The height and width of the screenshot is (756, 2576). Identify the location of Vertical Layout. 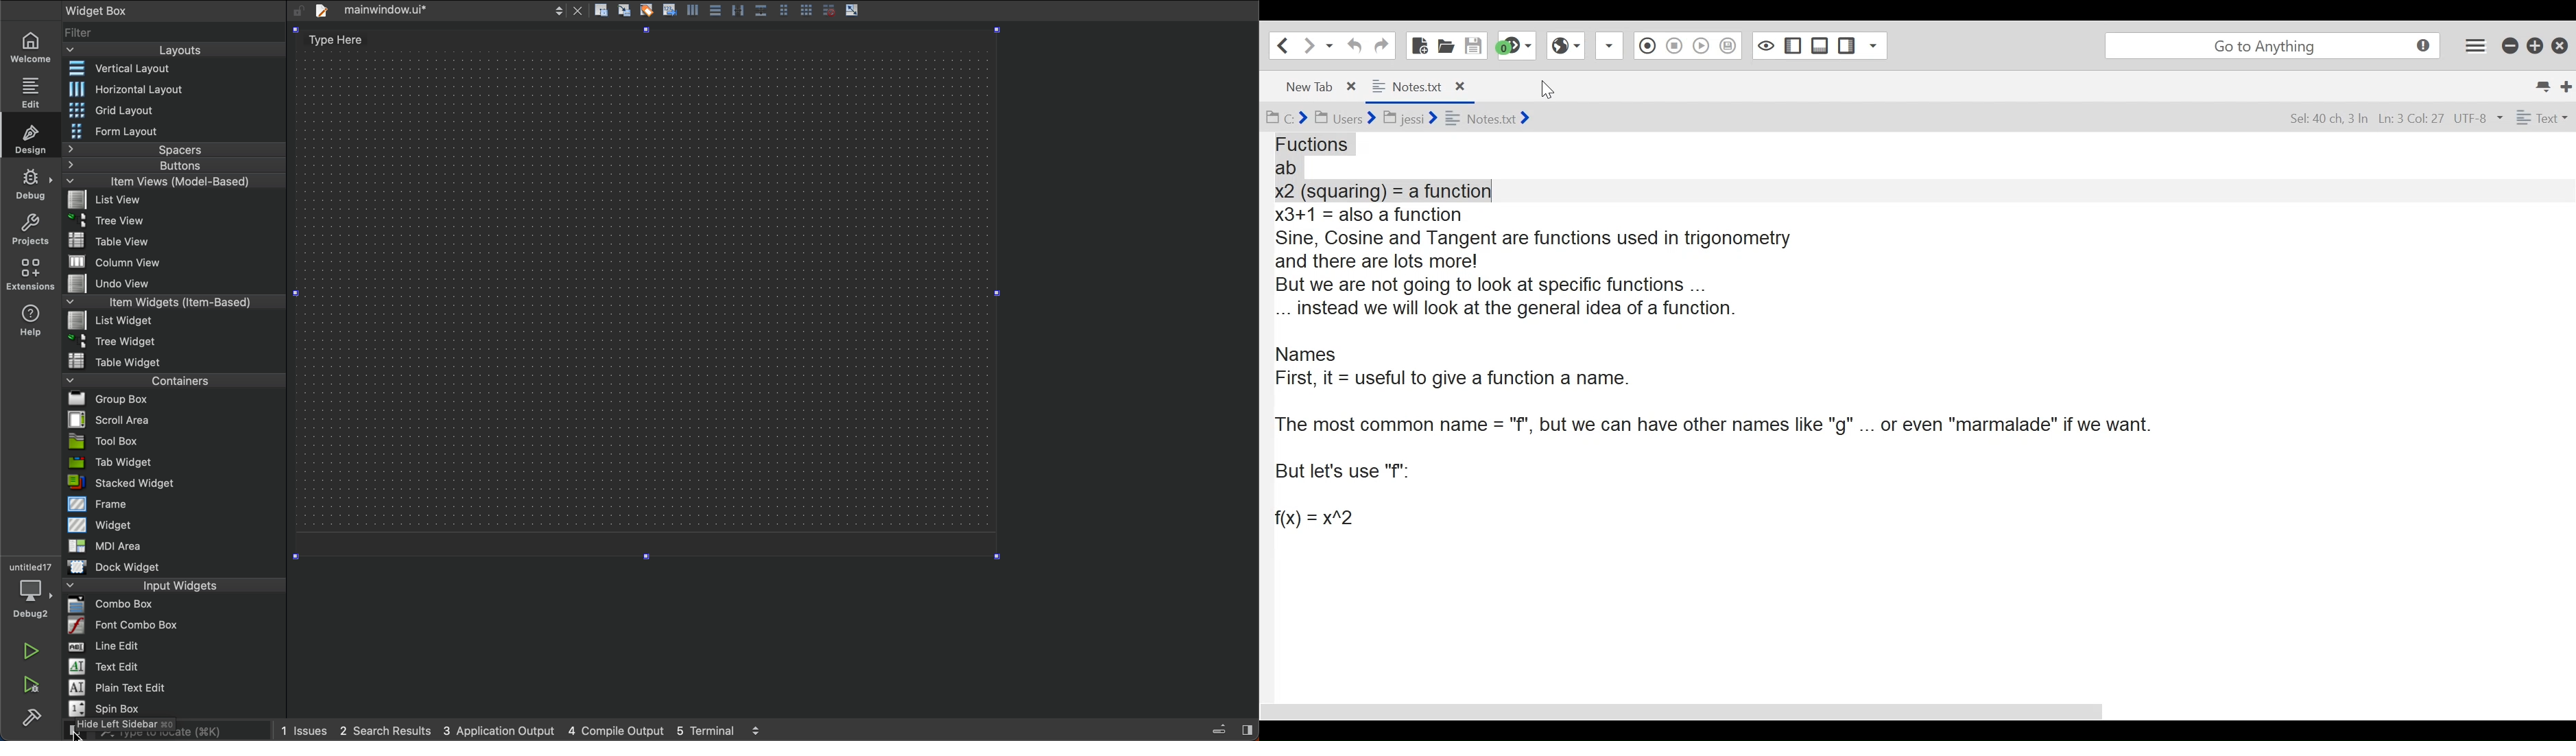
(163, 69).